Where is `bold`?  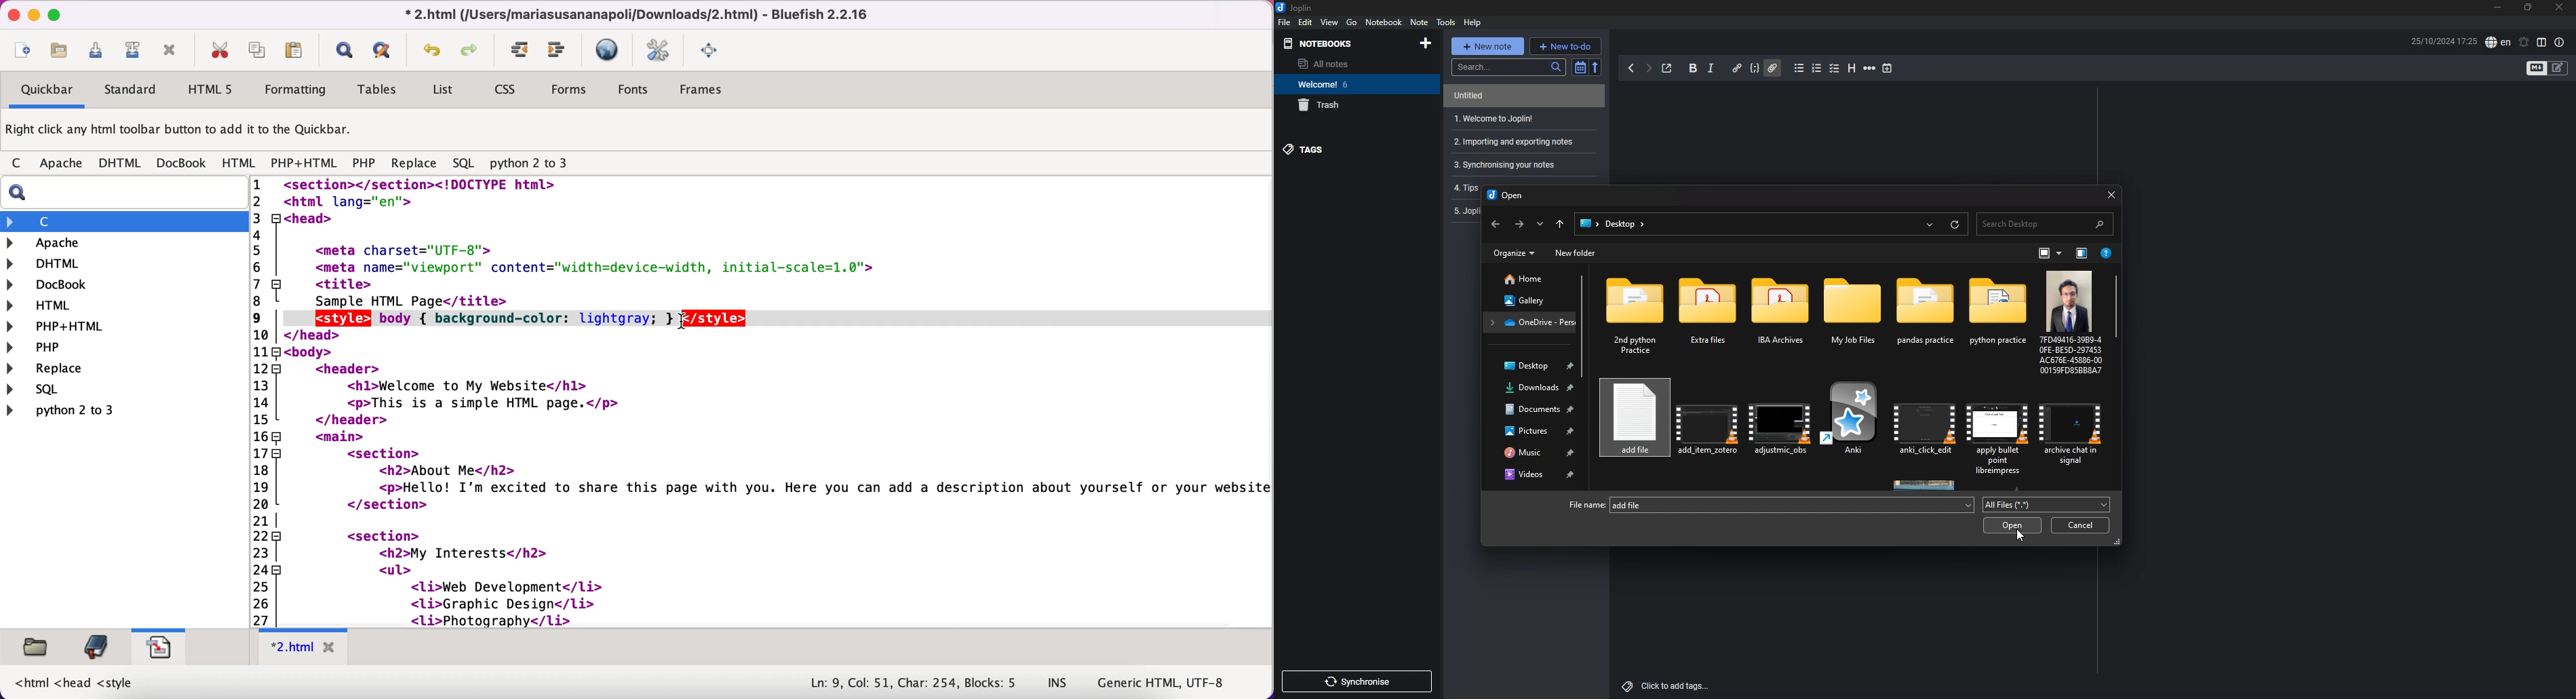
bold is located at coordinates (1693, 68).